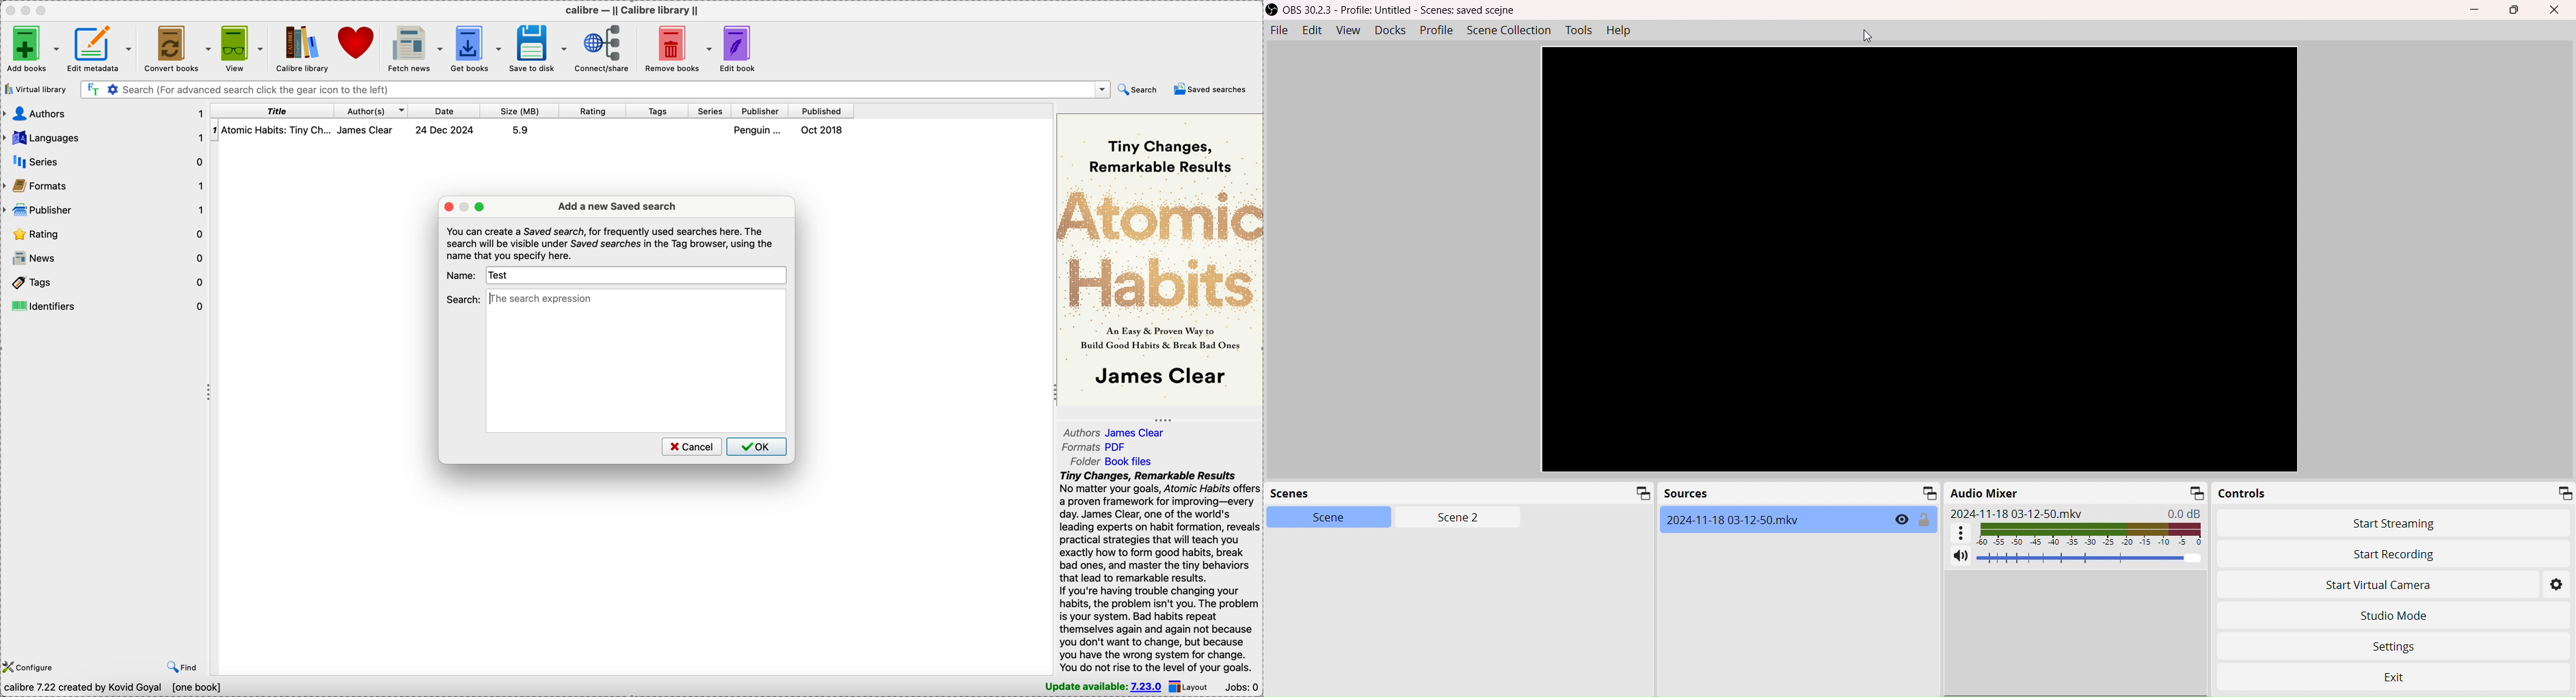 The width and height of the screenshot is (2576, 700). Describe the element at coordinates (679, 47) in the screenshot. I see `remove books` at that location.